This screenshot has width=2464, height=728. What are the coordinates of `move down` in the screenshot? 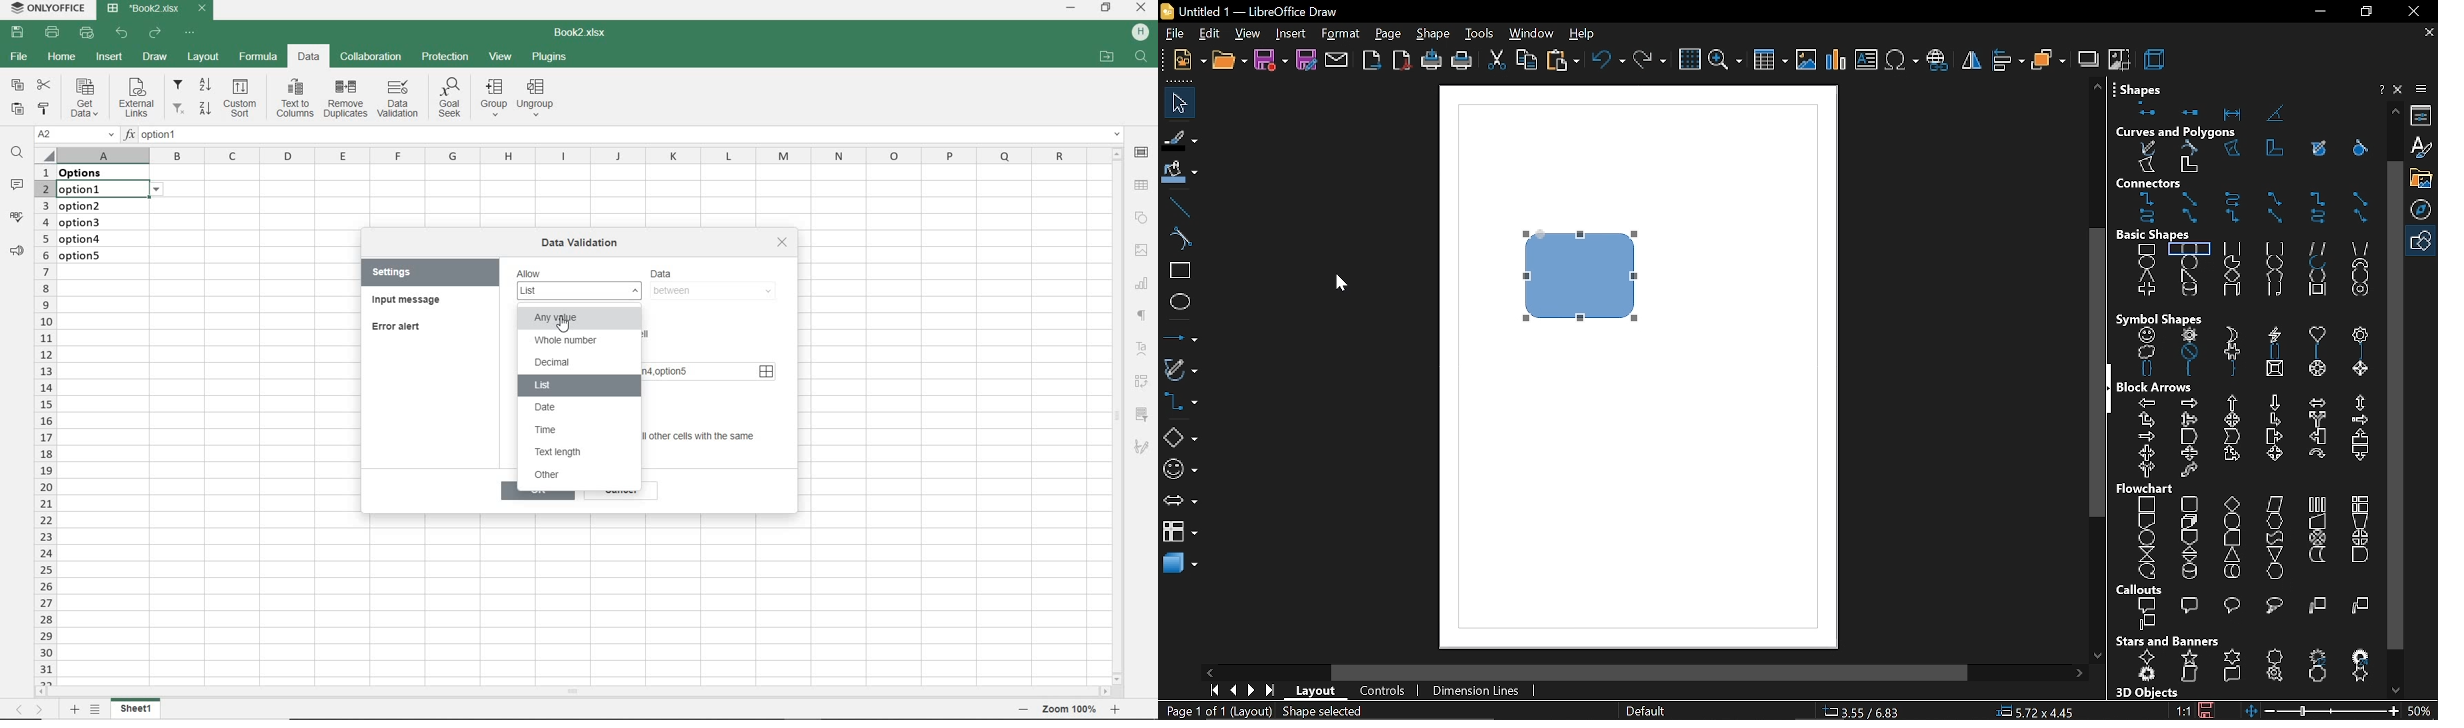 It's located at (2399, 689).